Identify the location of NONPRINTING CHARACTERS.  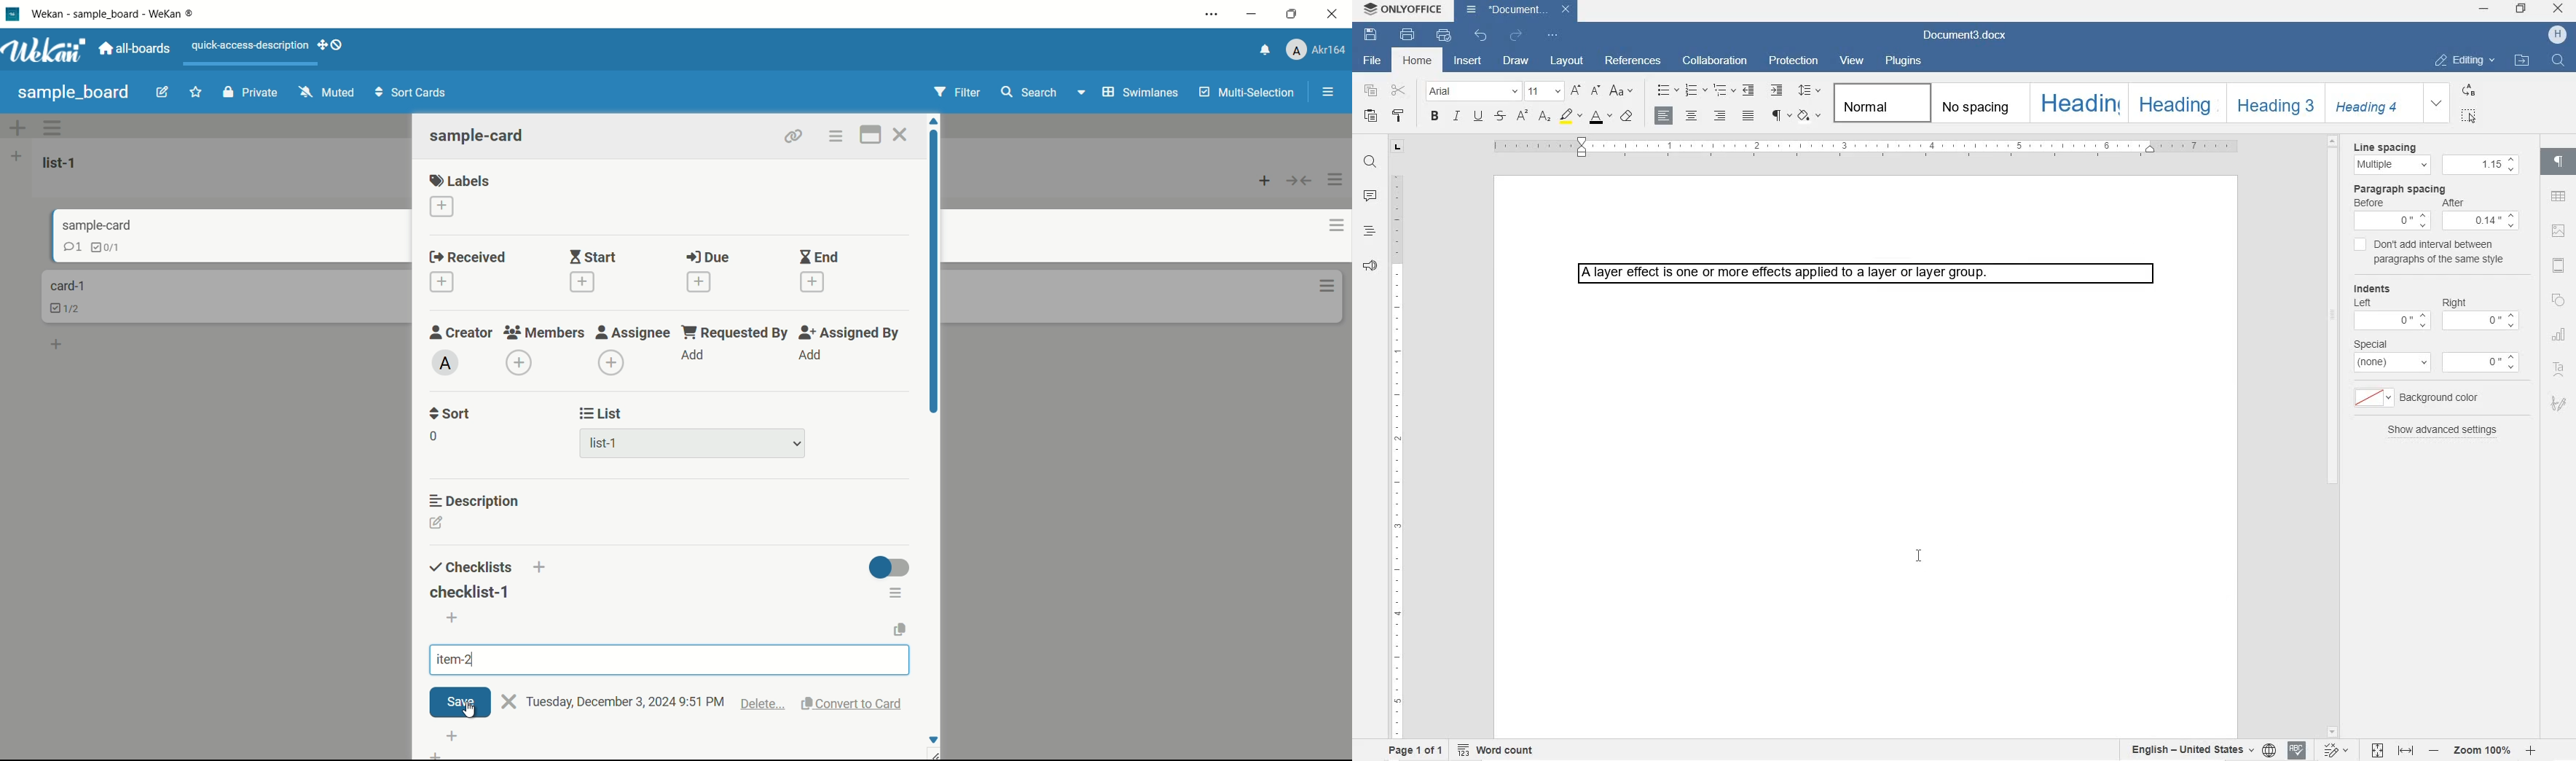
(1781, 116).